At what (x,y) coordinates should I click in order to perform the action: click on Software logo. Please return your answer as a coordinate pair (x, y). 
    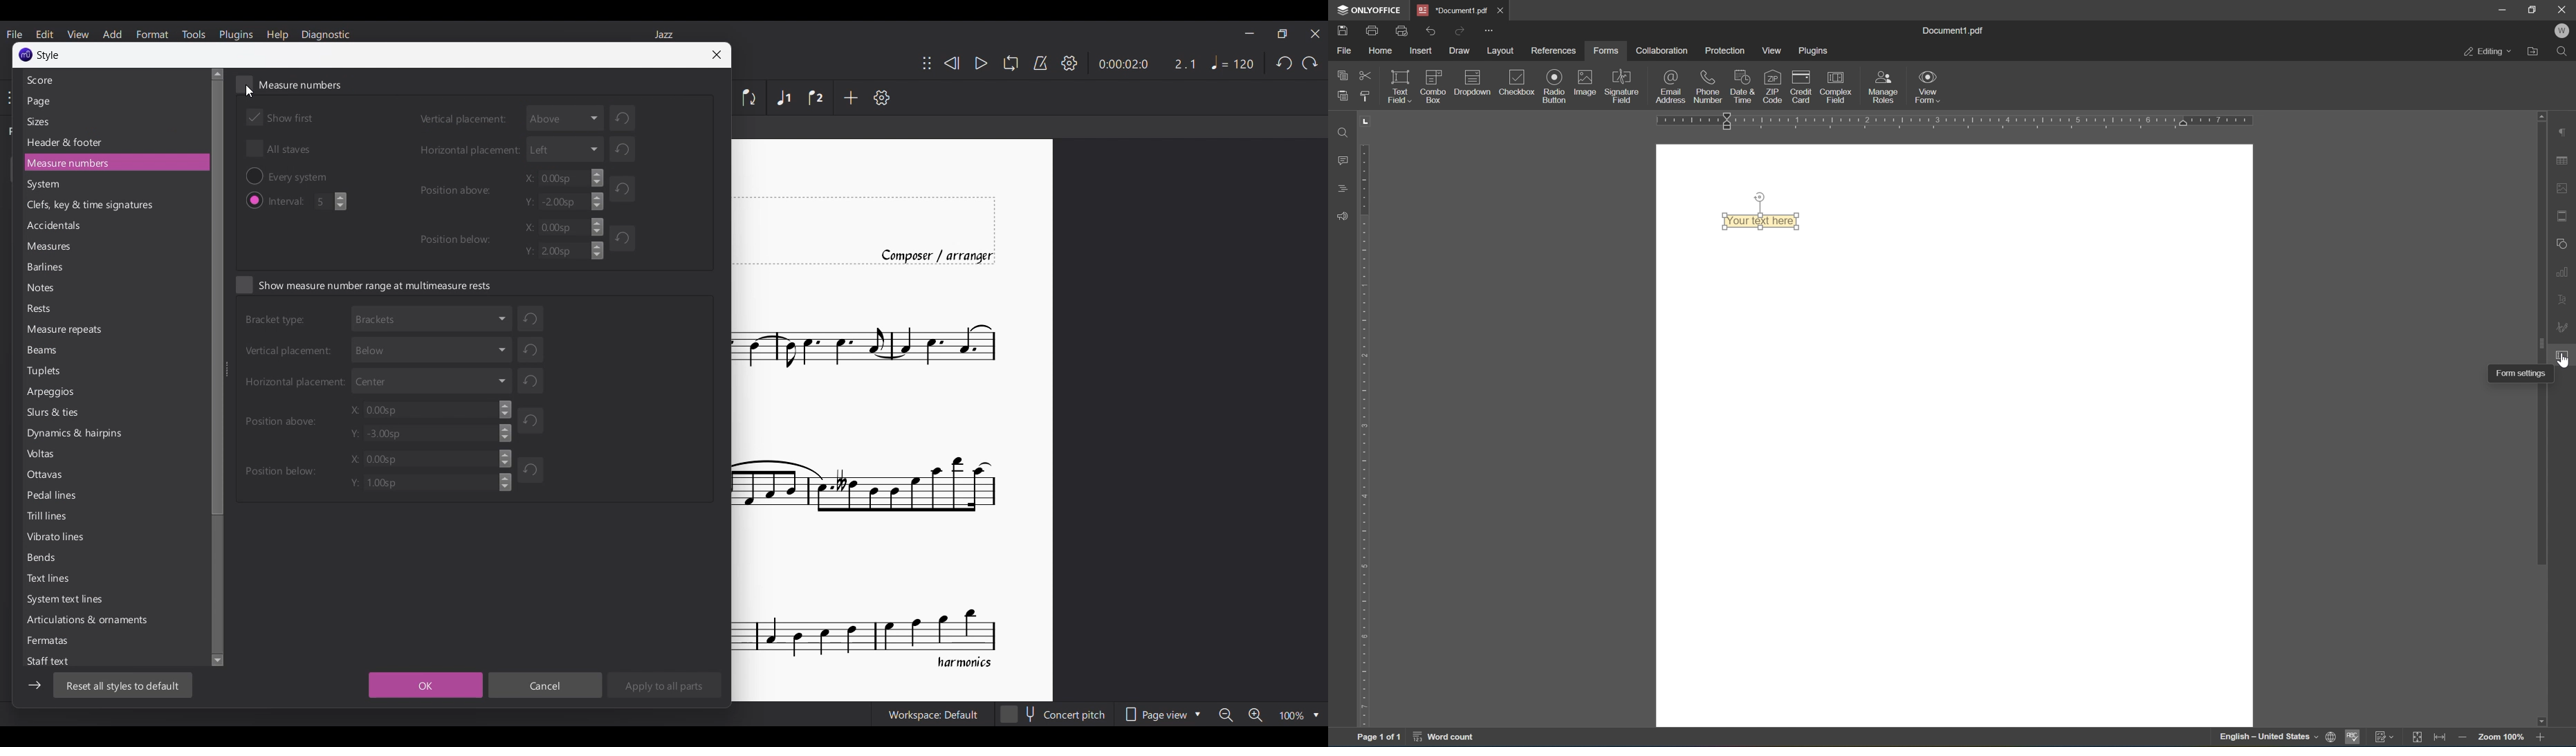
    Looking at the image, I should click on (26, 55).